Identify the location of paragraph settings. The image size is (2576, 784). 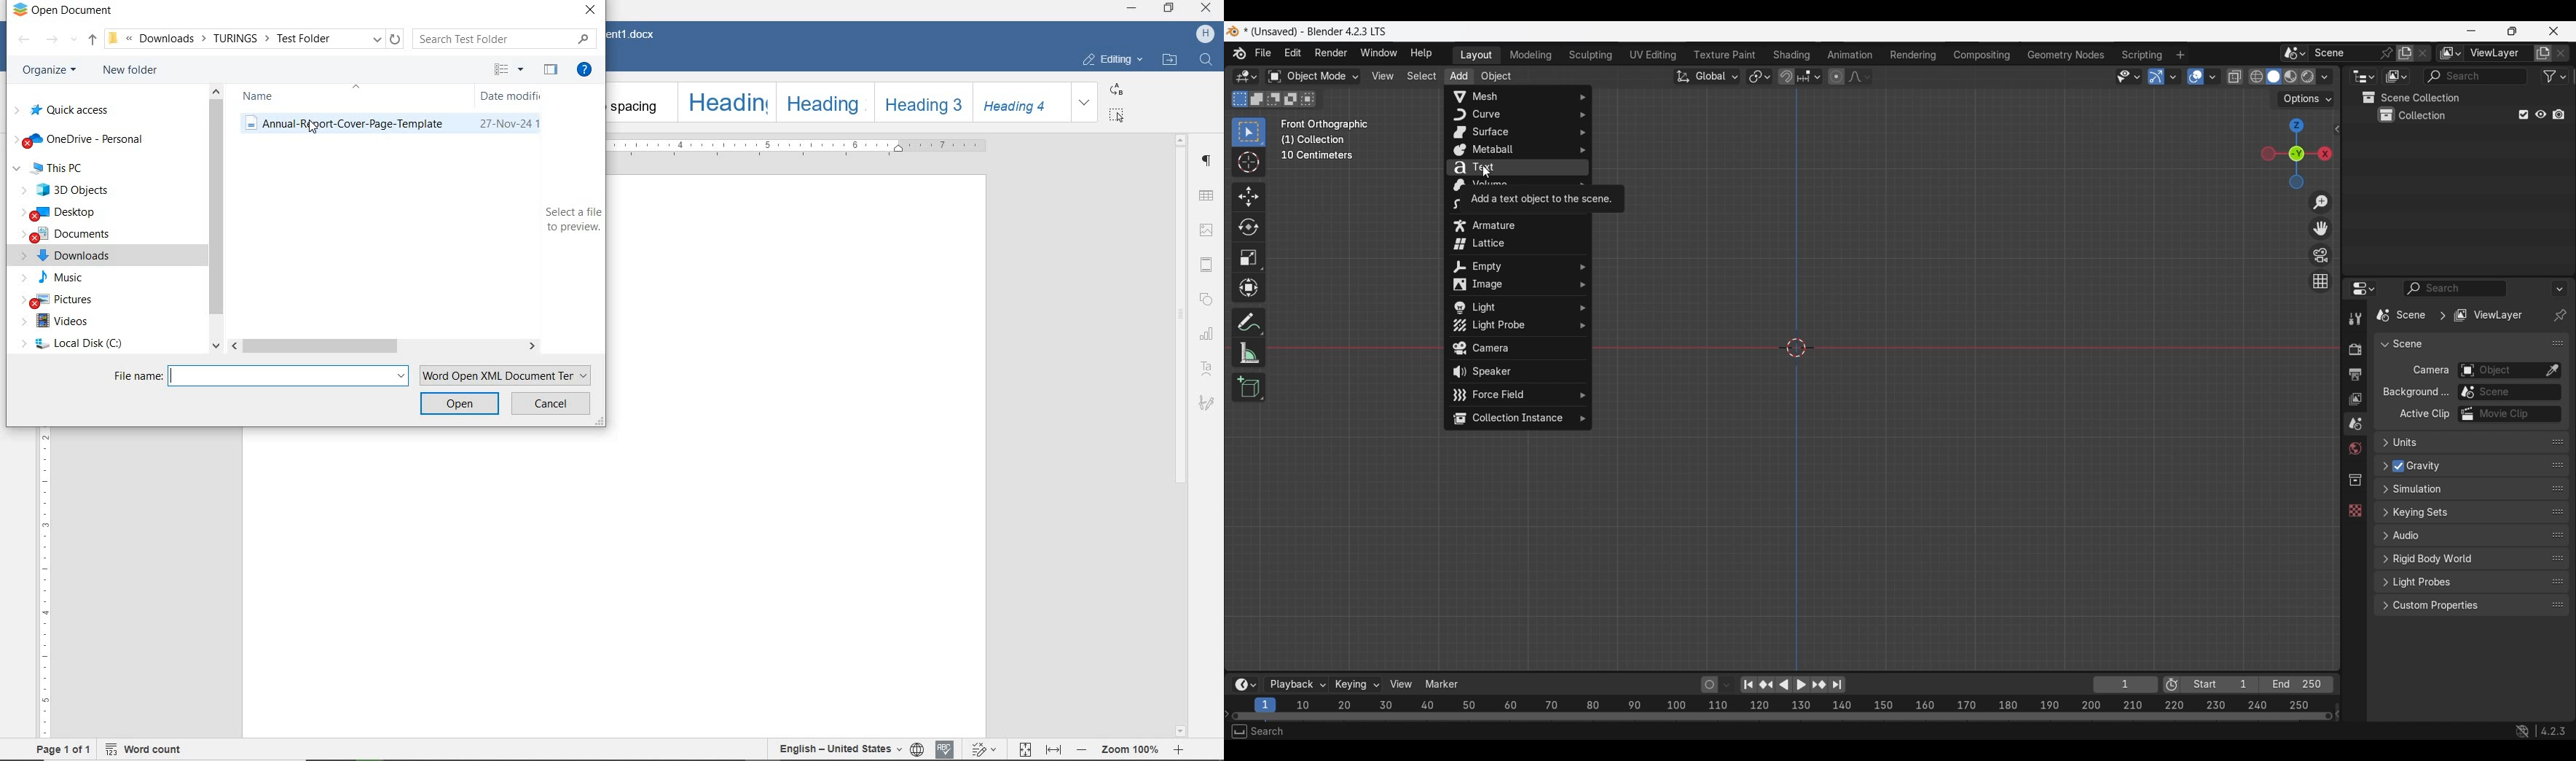
(1208, 161).